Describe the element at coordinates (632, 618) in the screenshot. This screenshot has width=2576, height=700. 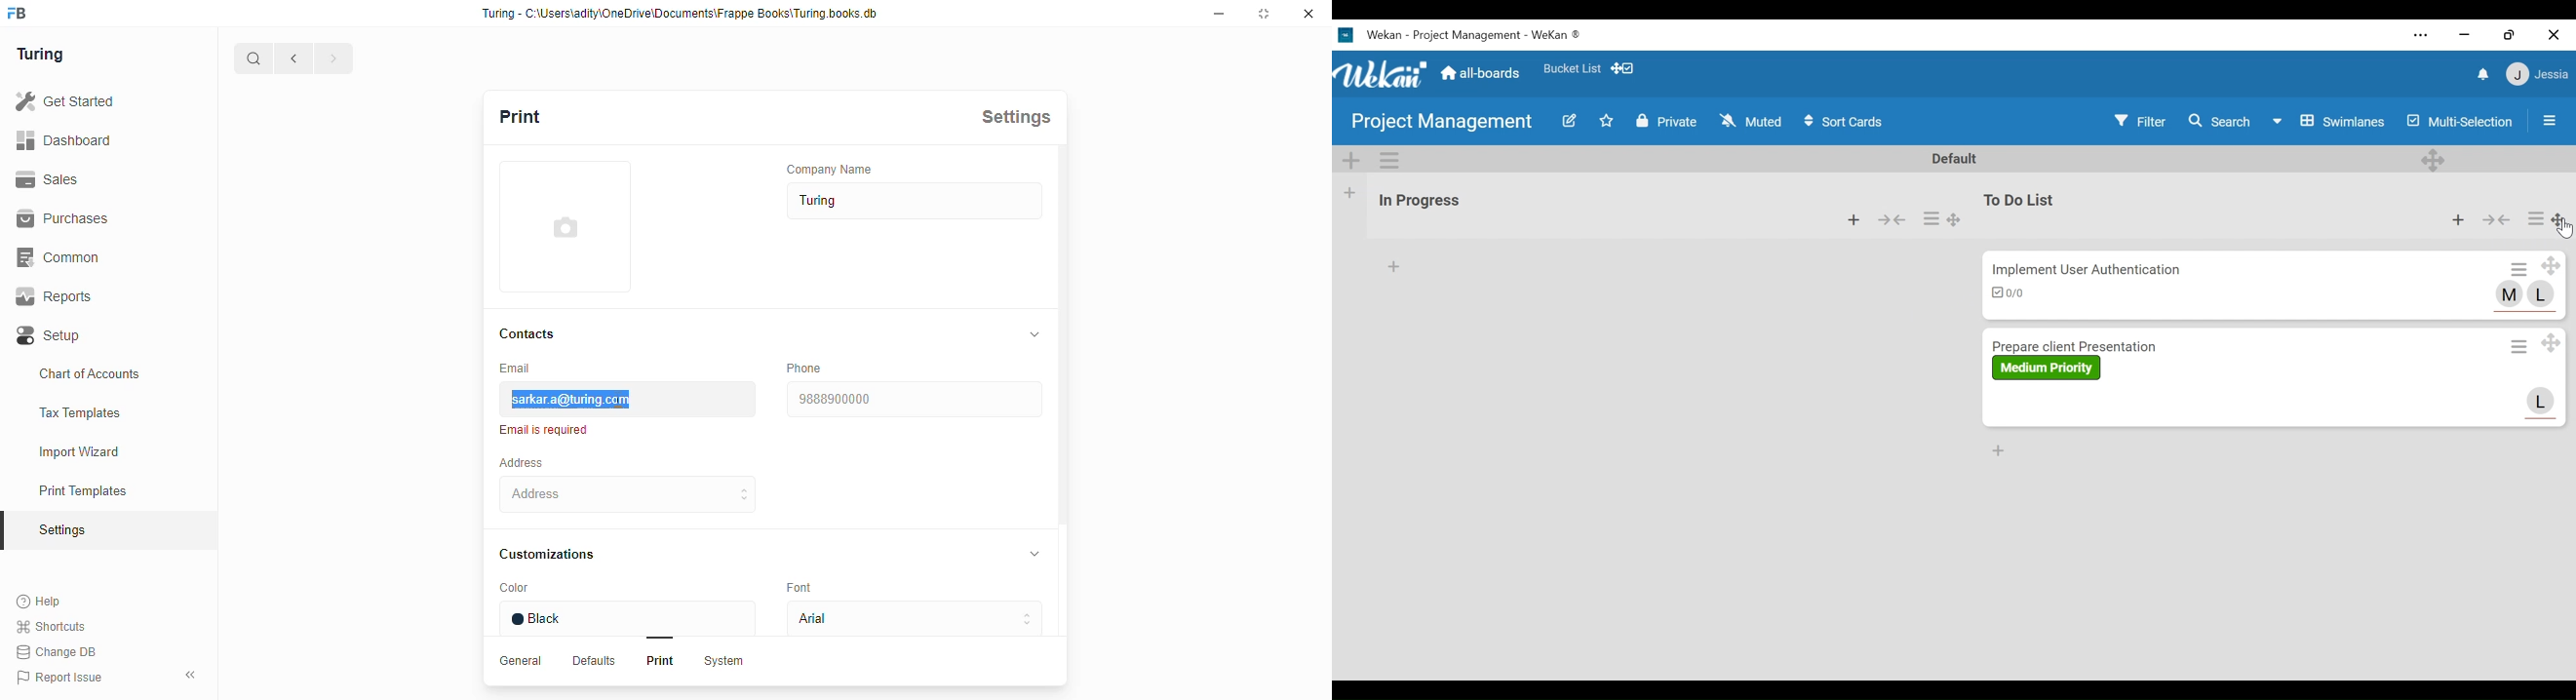
I see `Black` at that location.